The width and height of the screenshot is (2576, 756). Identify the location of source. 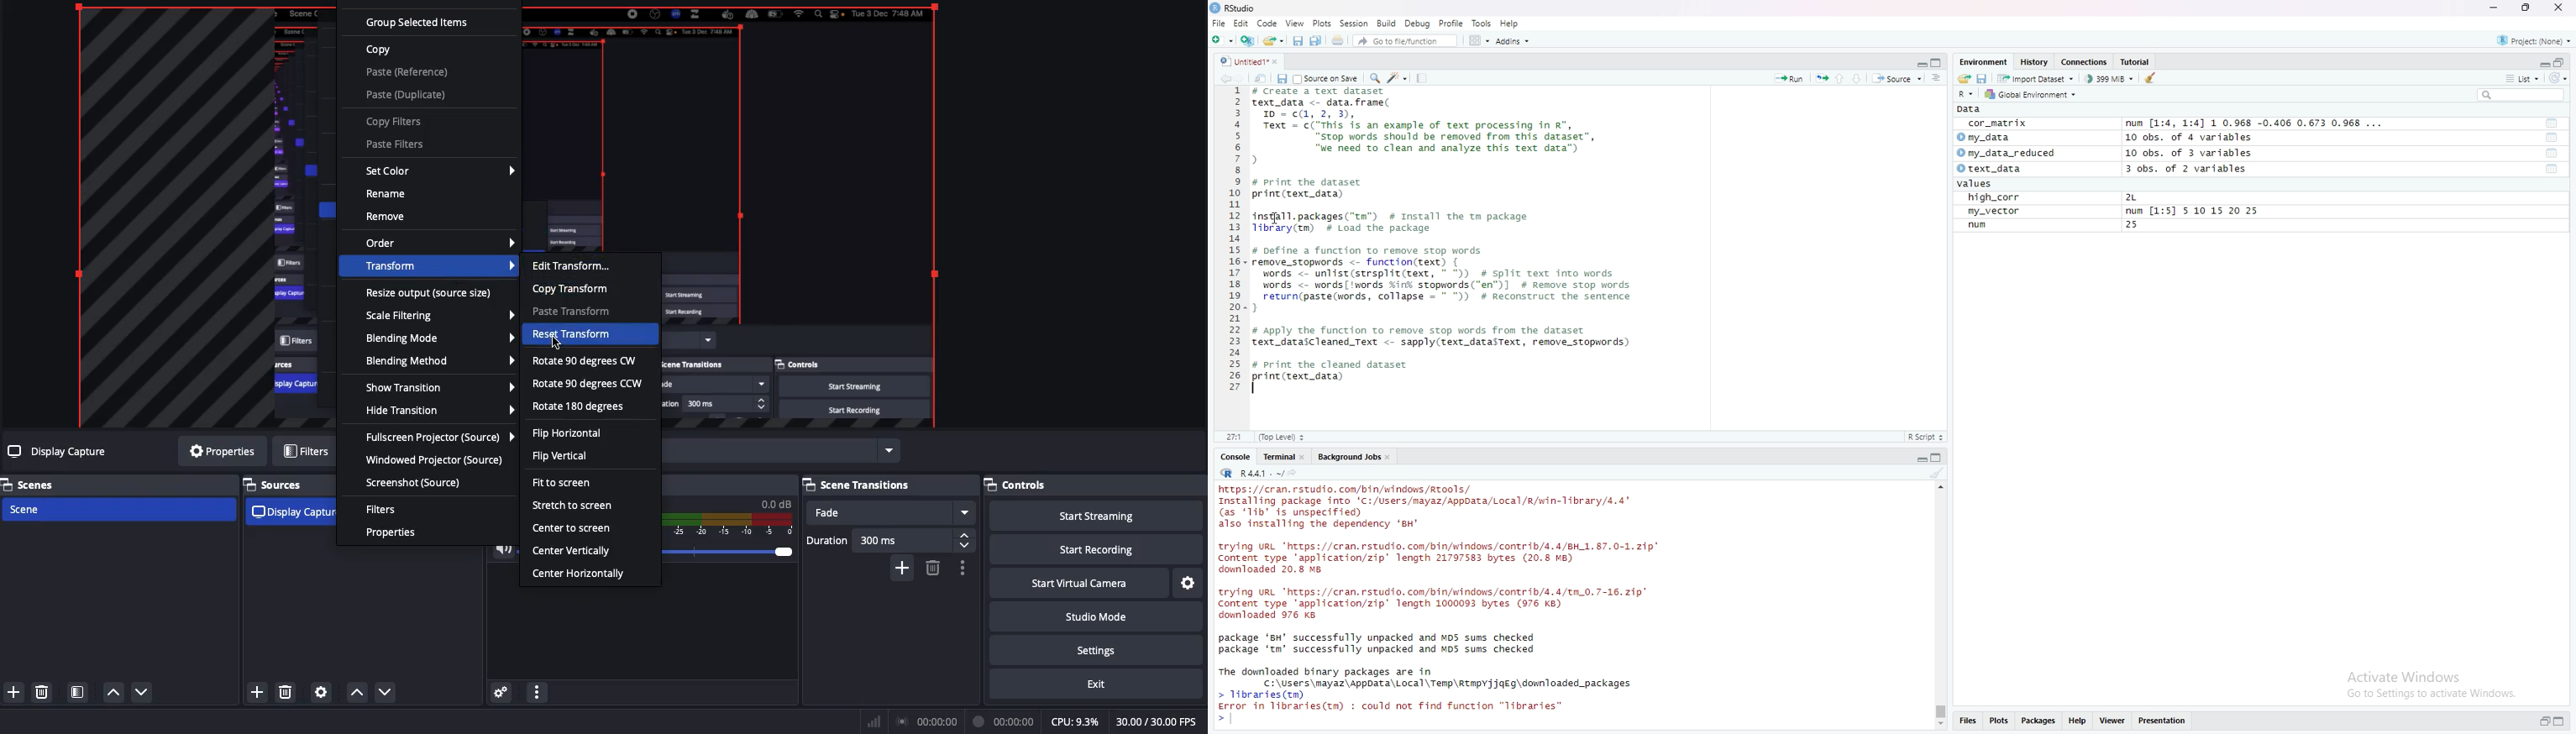
(1897, 79).